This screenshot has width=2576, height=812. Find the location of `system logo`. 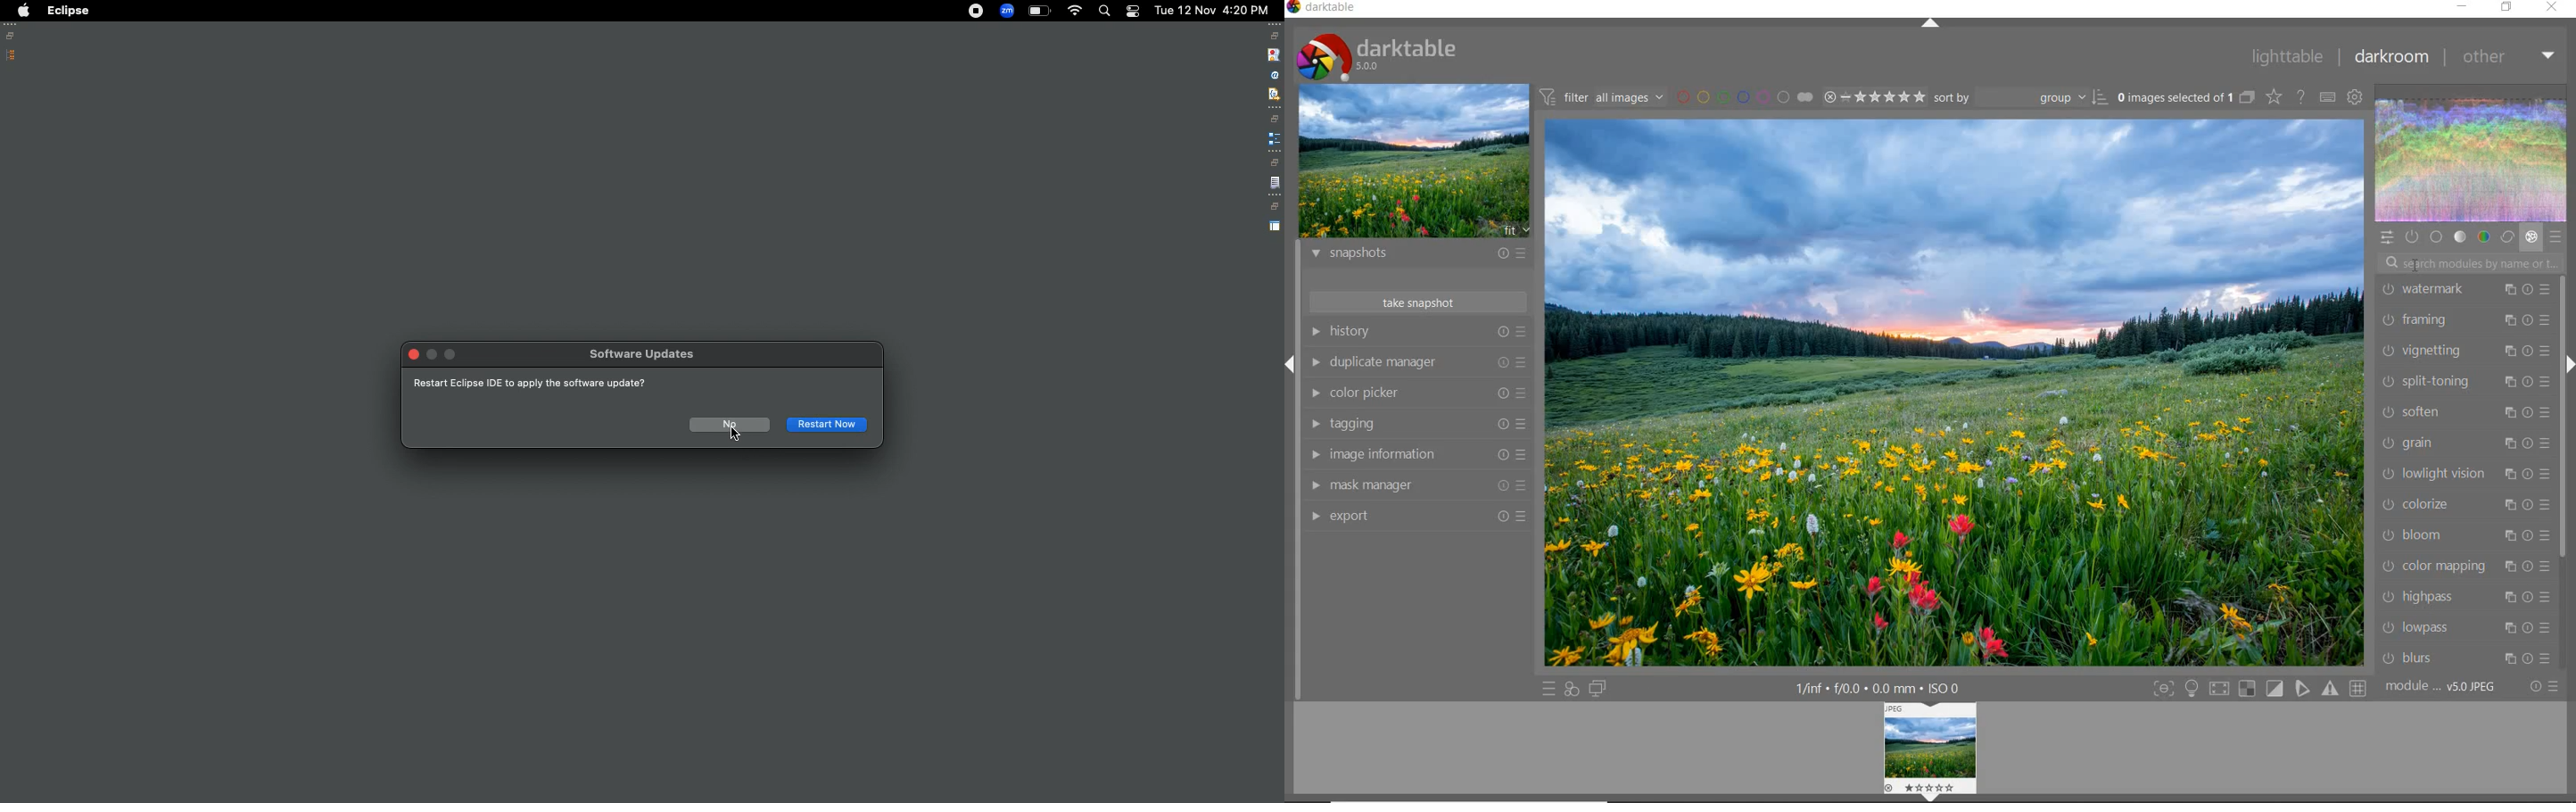

system logo is located at coordinates (1377, 55).